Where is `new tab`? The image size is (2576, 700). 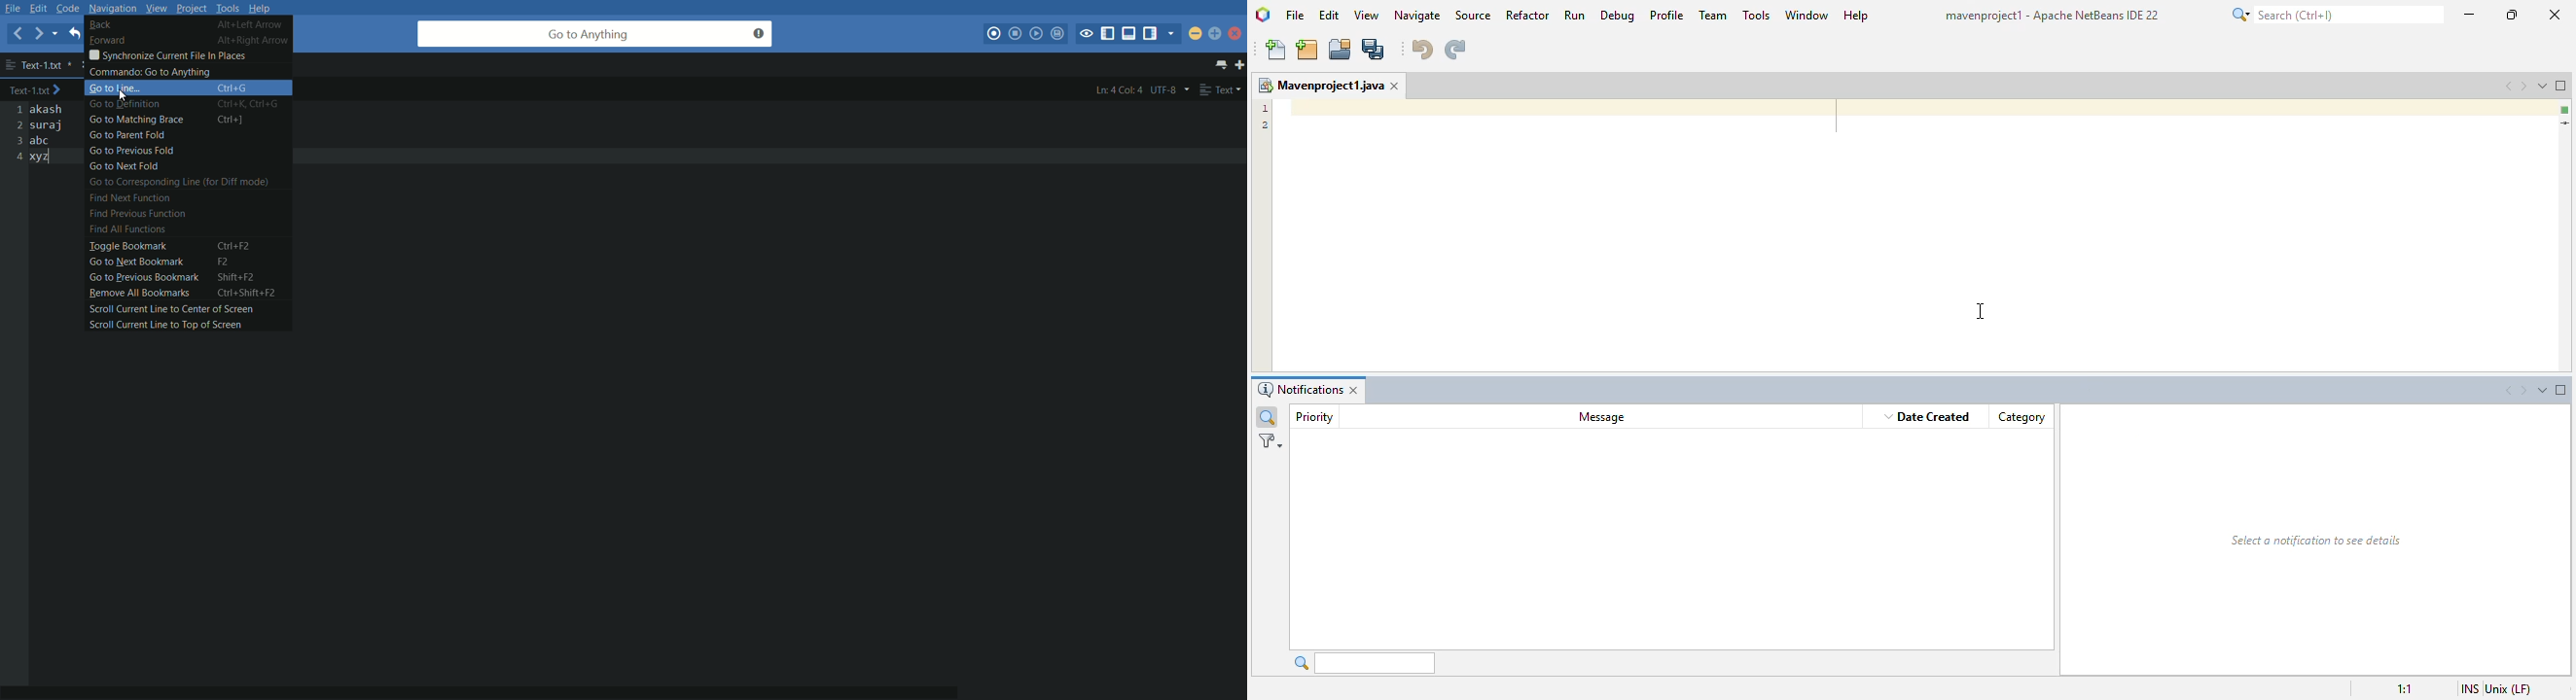 new tab is located at coordinates (1240, 66).